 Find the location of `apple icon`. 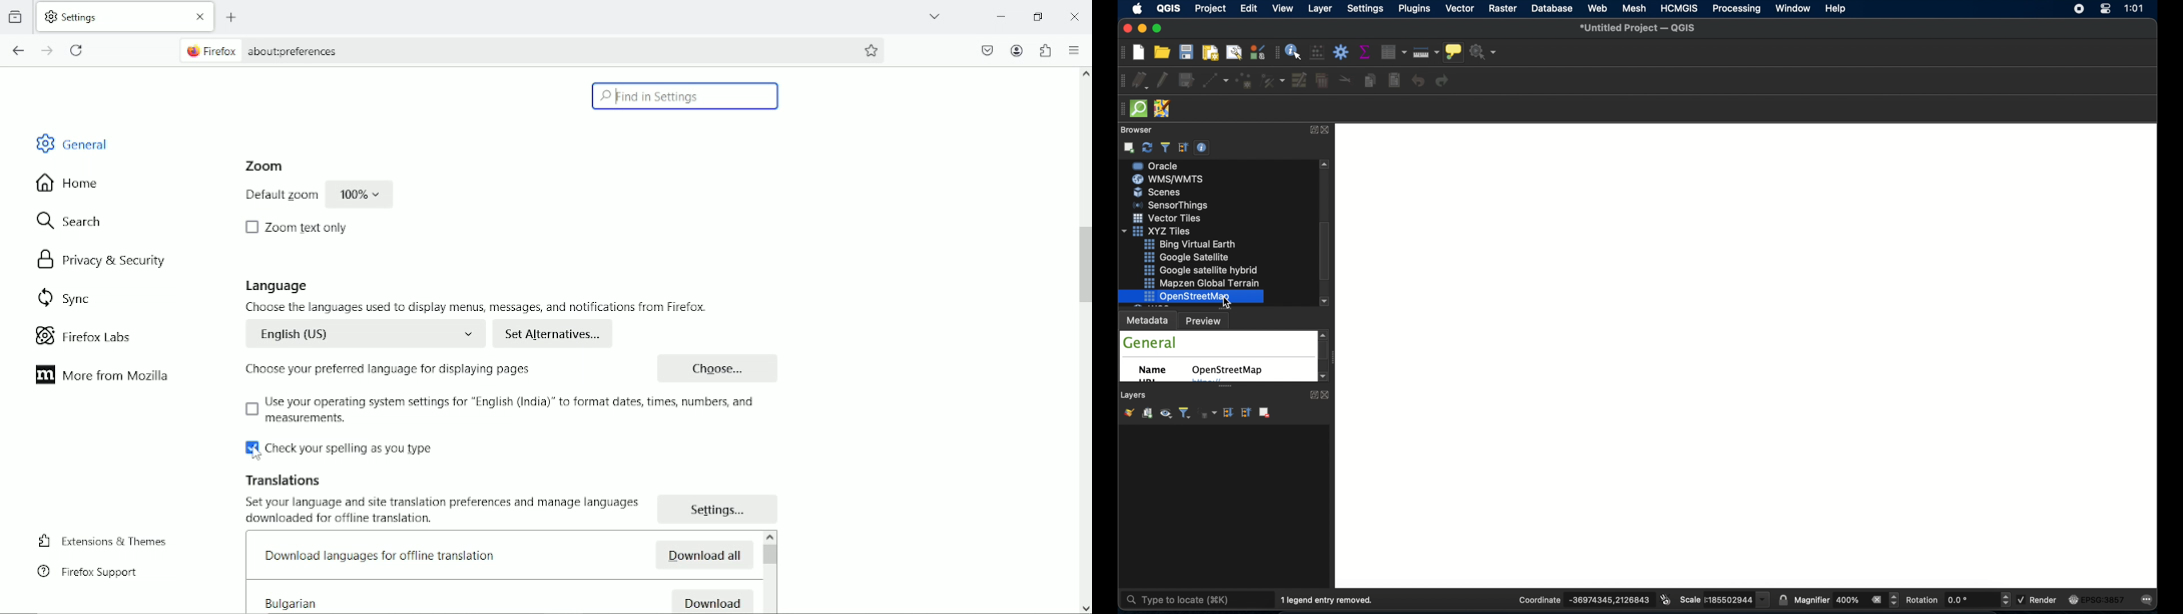

apple icon is located at coordinates (1136, 9).